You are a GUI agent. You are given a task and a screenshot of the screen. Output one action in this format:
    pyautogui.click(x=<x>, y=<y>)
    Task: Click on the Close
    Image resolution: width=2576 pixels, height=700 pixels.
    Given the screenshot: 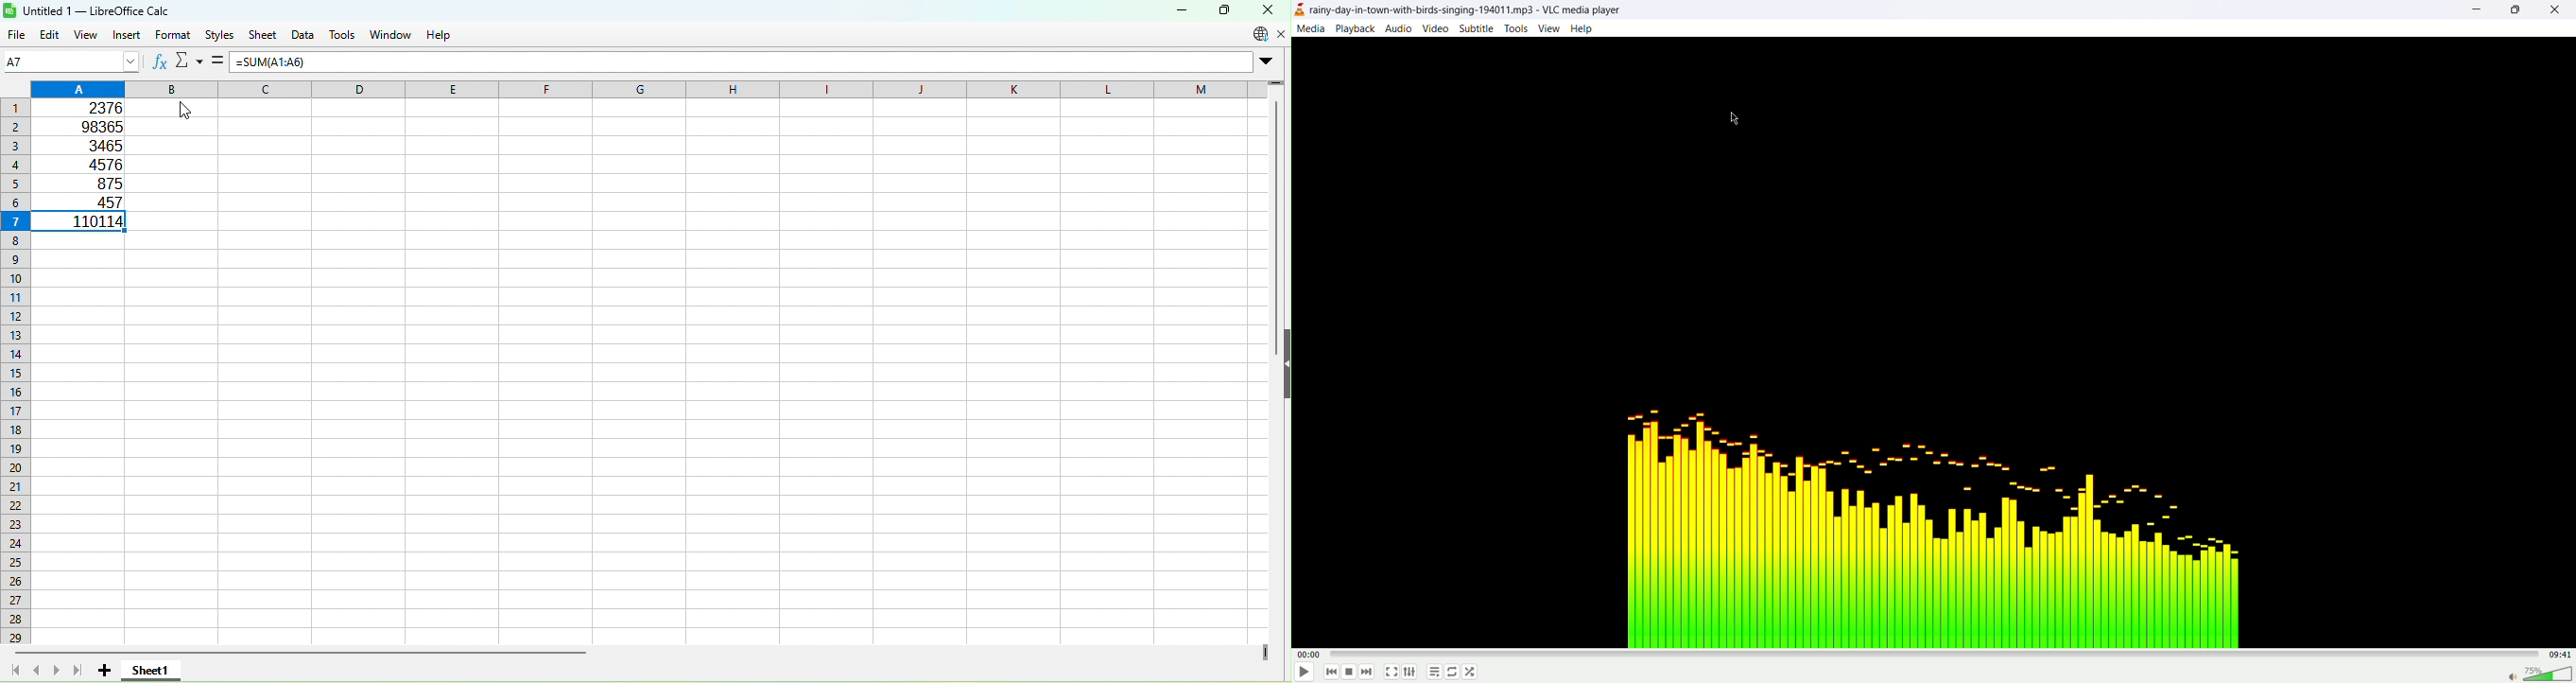 What is the action you would take?
    pyautogui.click(x=1266, y=9)
    